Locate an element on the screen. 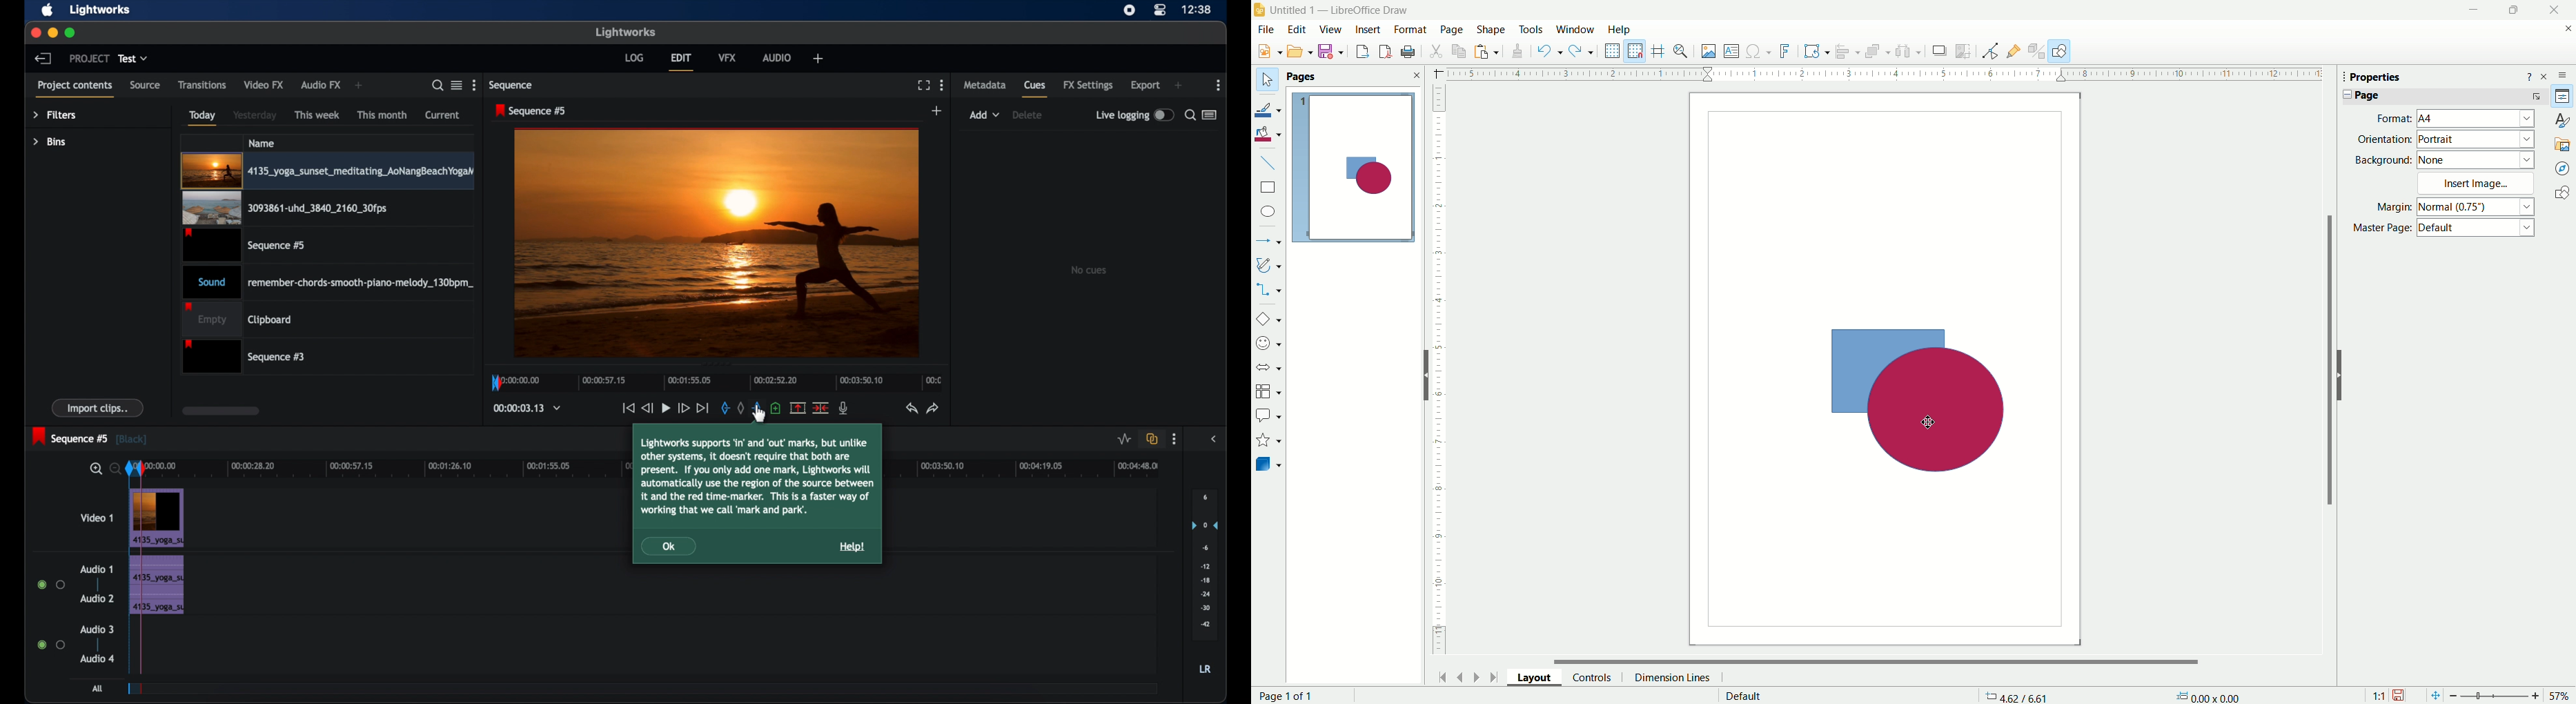  audio 4 is located at coordinates (95, 659).